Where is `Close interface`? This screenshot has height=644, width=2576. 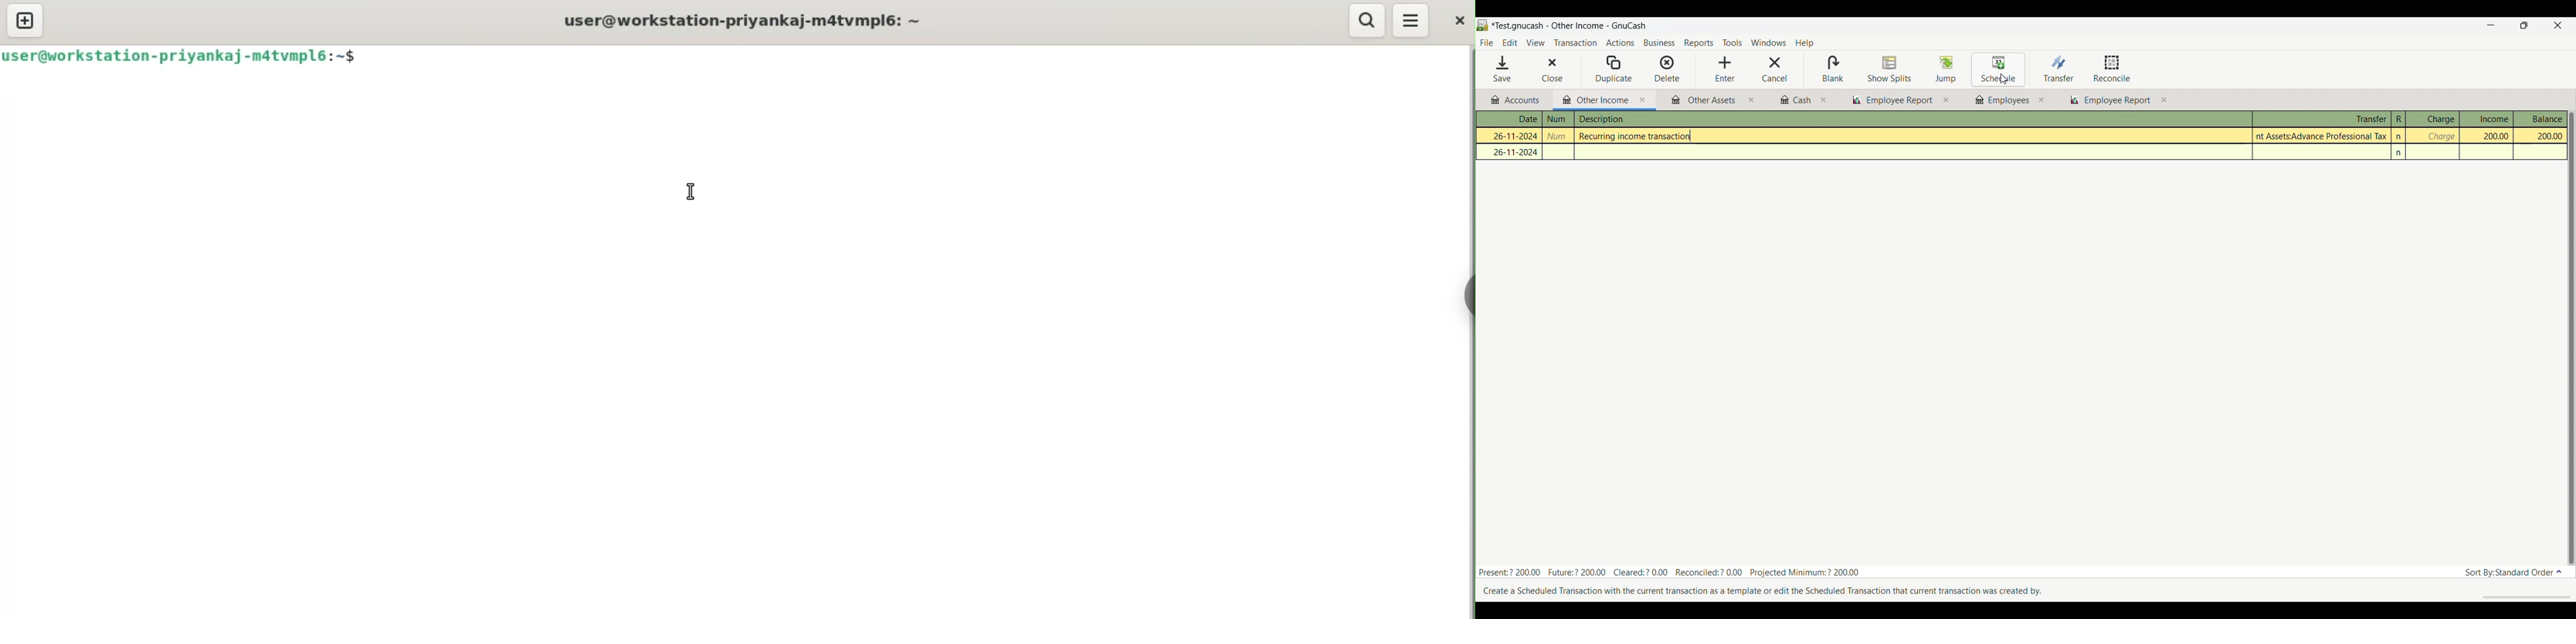 Close interface is located at coordinates (2557, 26).